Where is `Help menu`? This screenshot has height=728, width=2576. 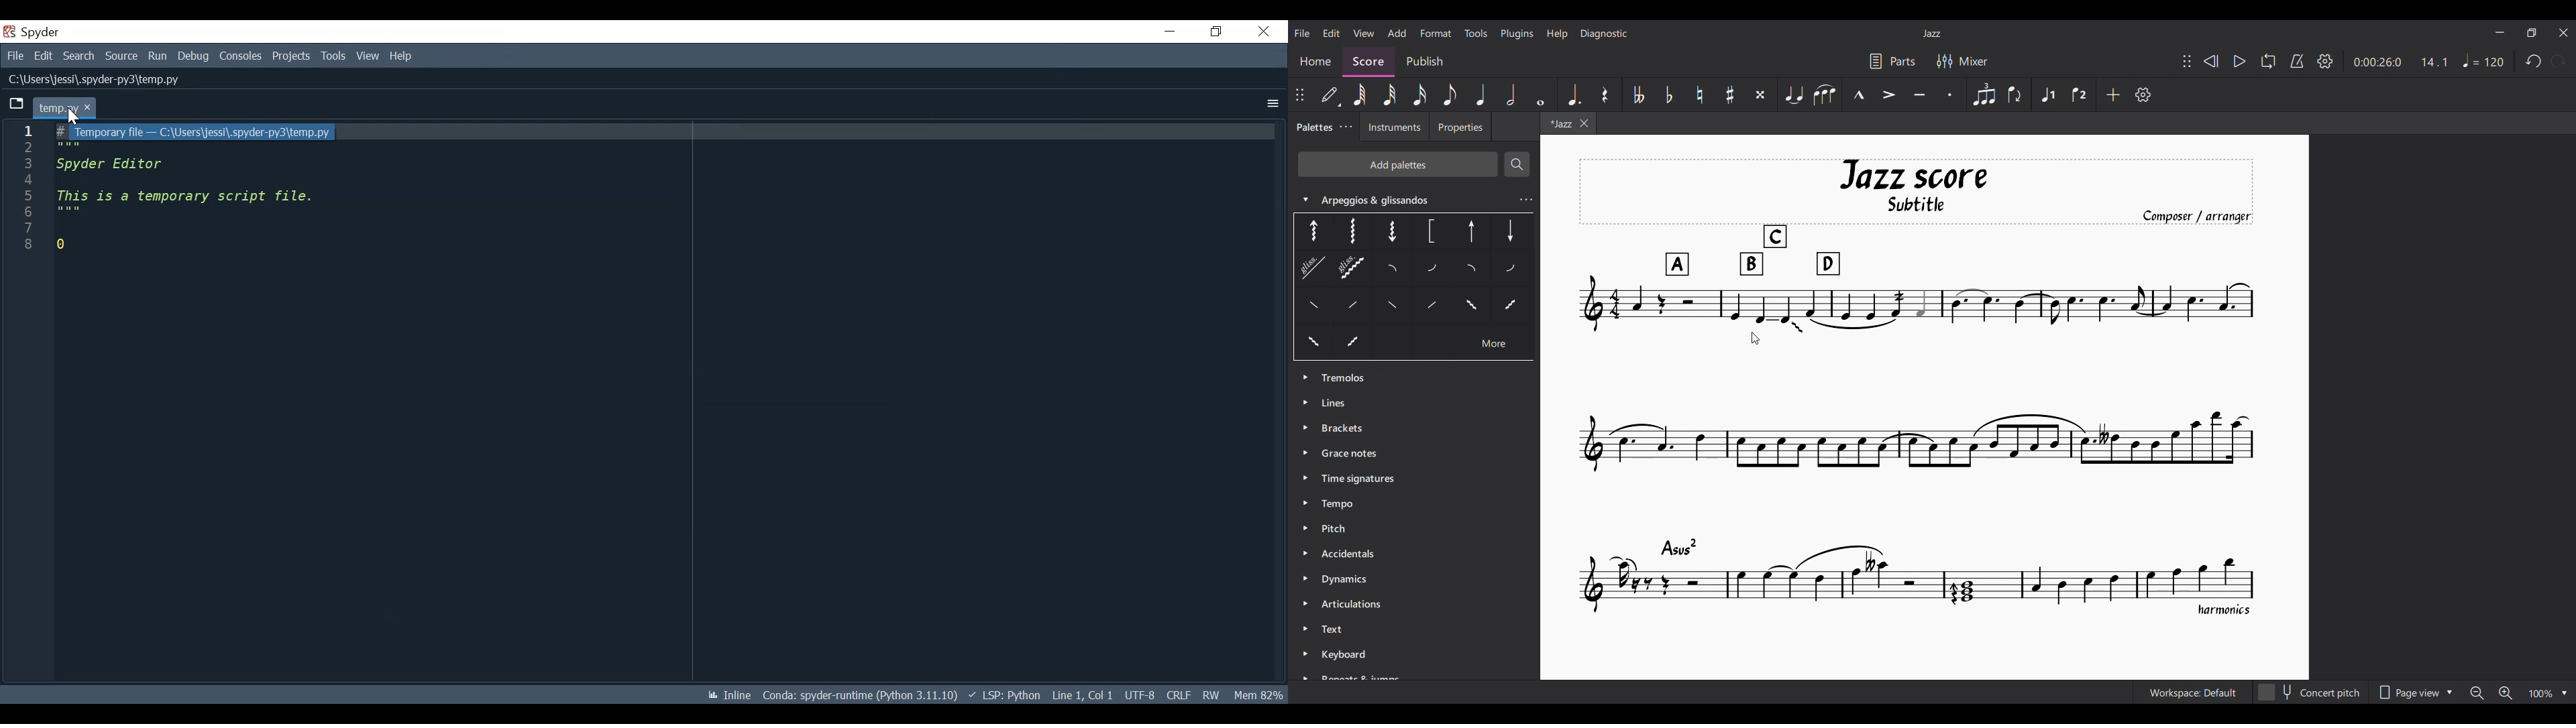
Help menu is located at coordinates (1558, 34).